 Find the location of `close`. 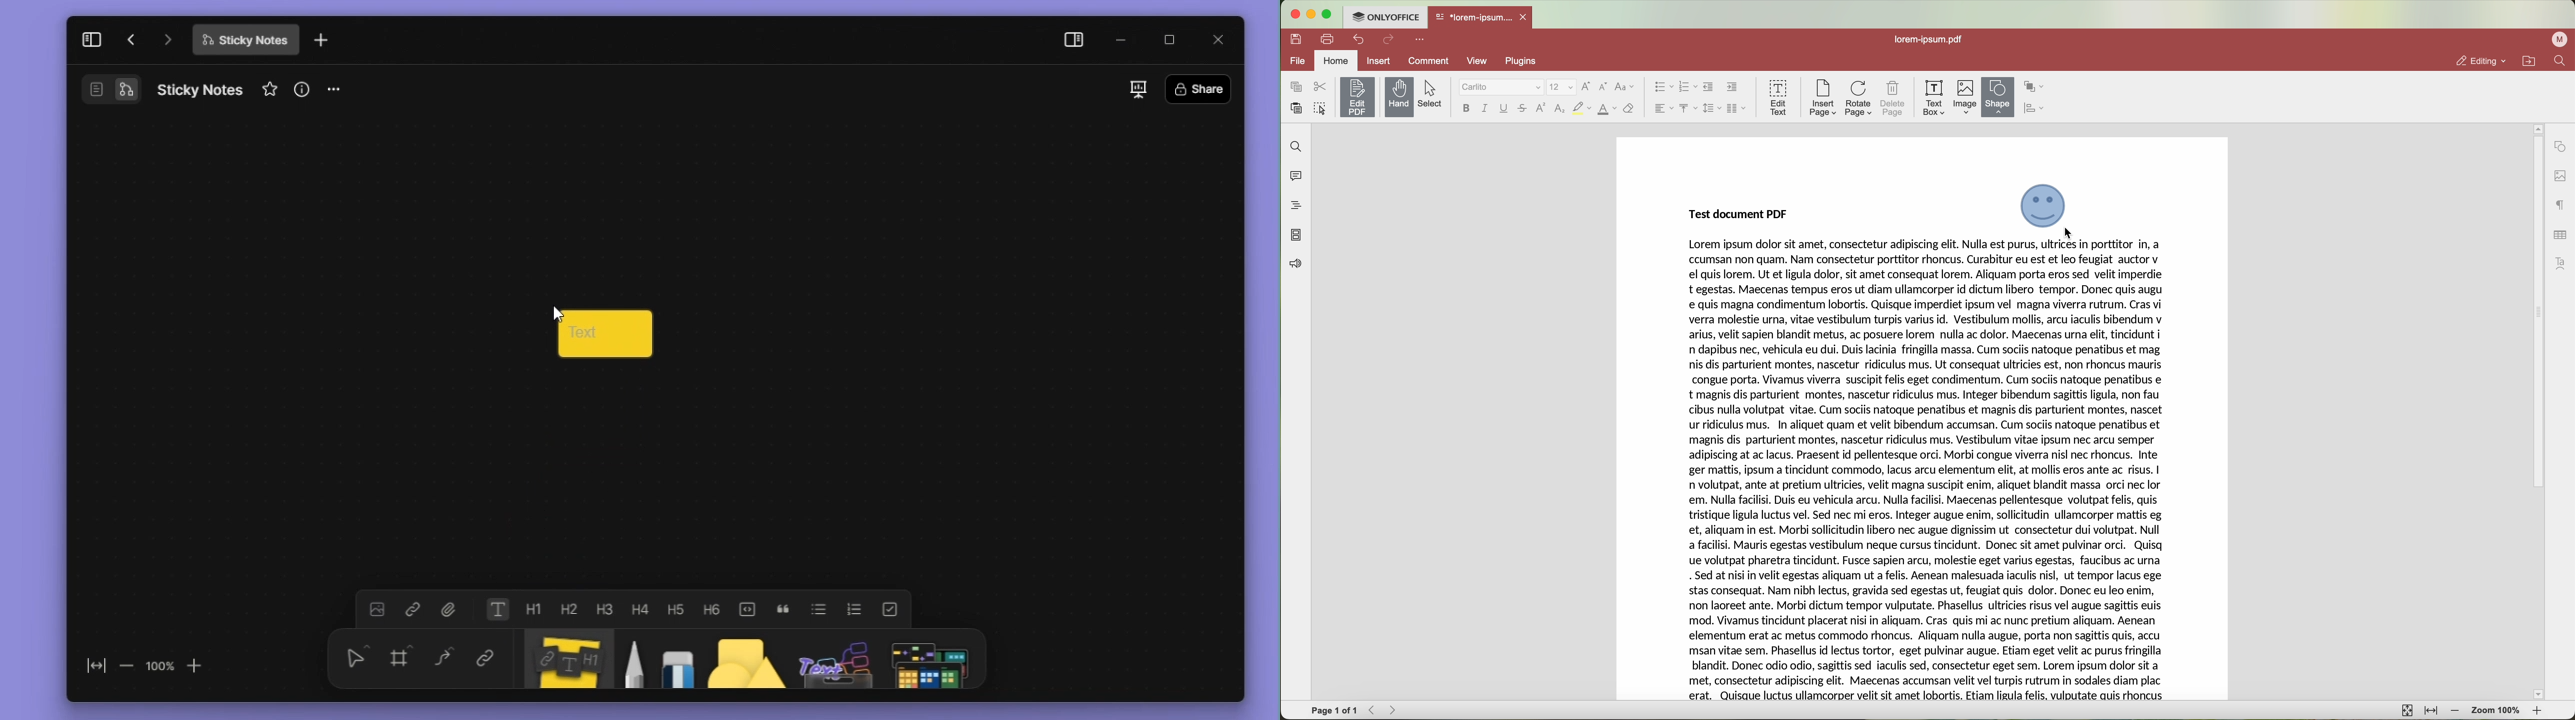

close is located at coordinates (1219, 37).